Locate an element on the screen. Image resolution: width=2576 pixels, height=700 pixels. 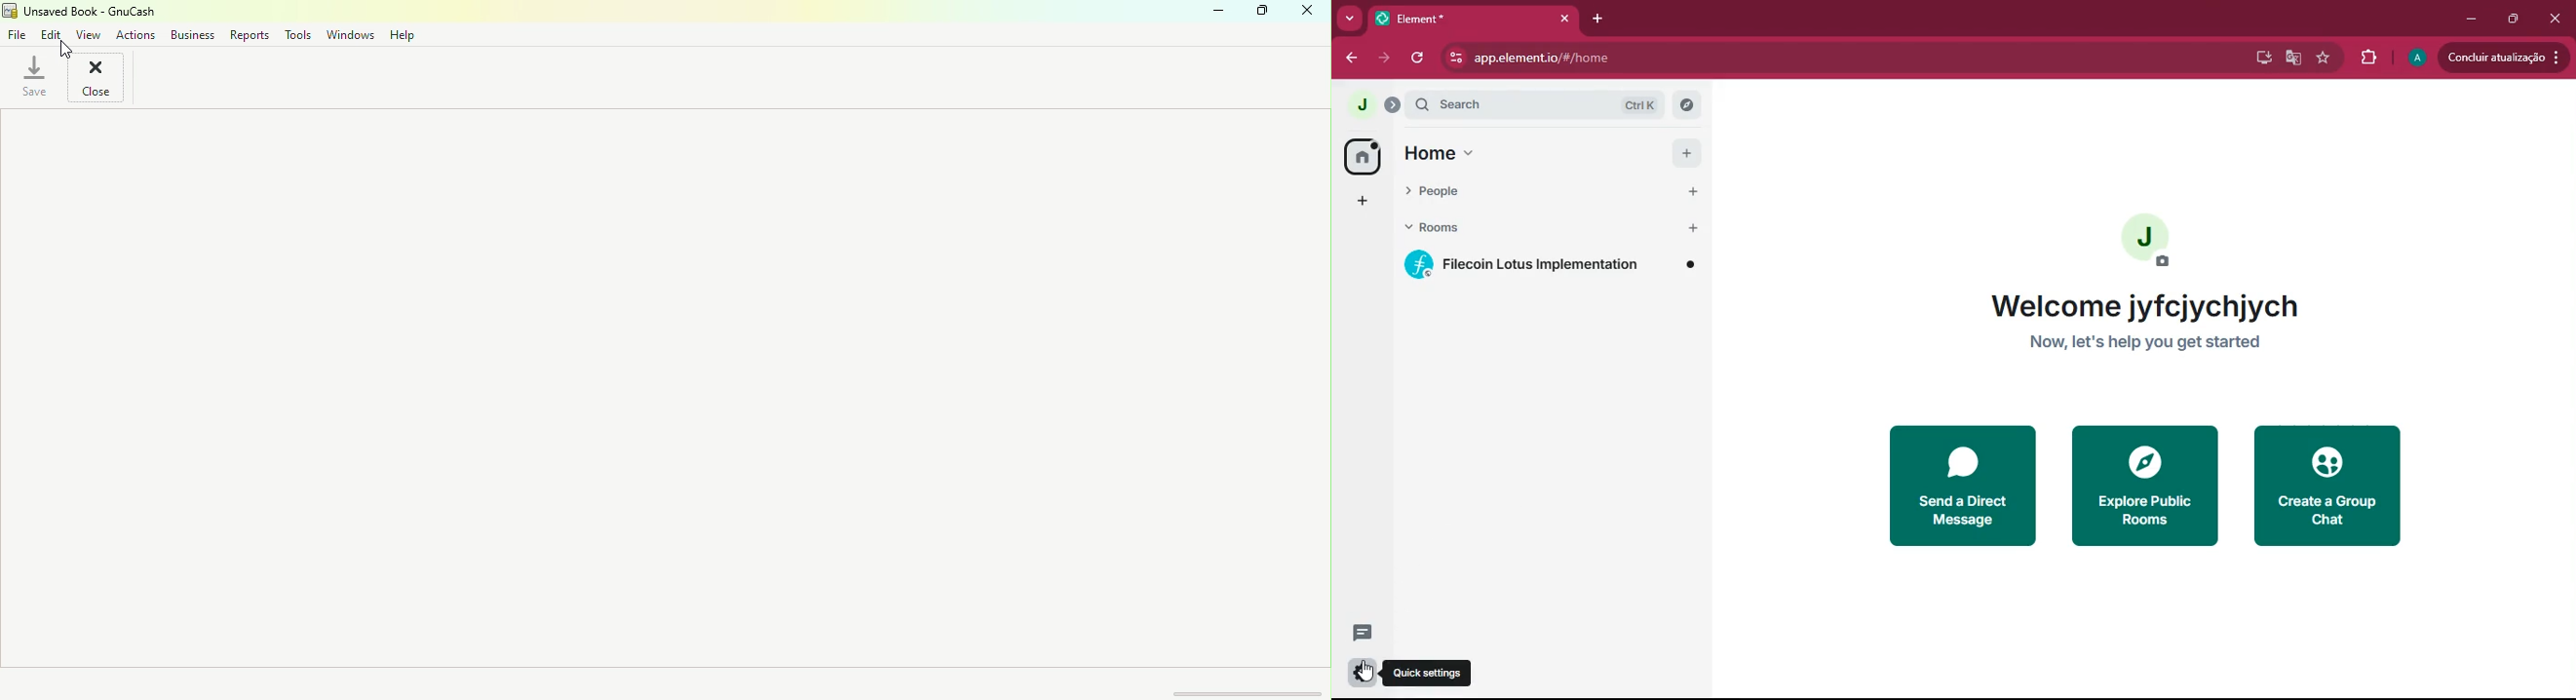
favourite is located at coordinates (2322, 58).